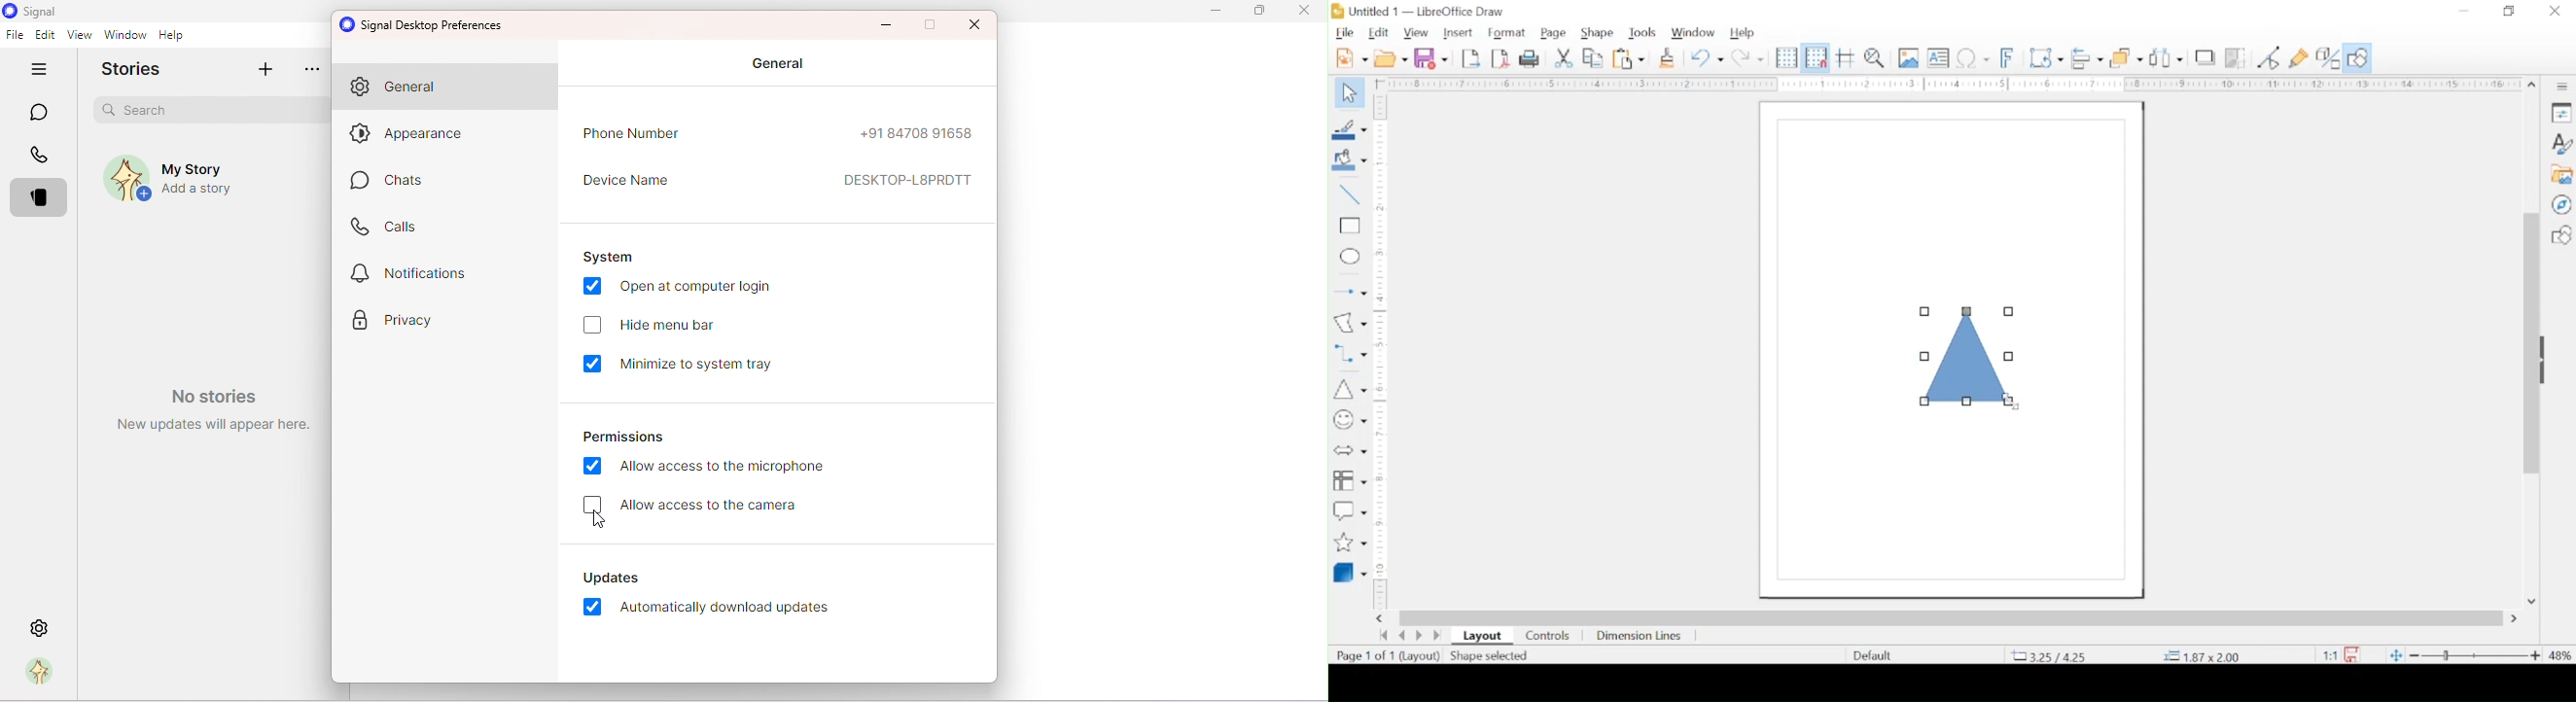 The width and height of the screenshot is (2576, 728). I want to click on page count, so click(1365, 656).